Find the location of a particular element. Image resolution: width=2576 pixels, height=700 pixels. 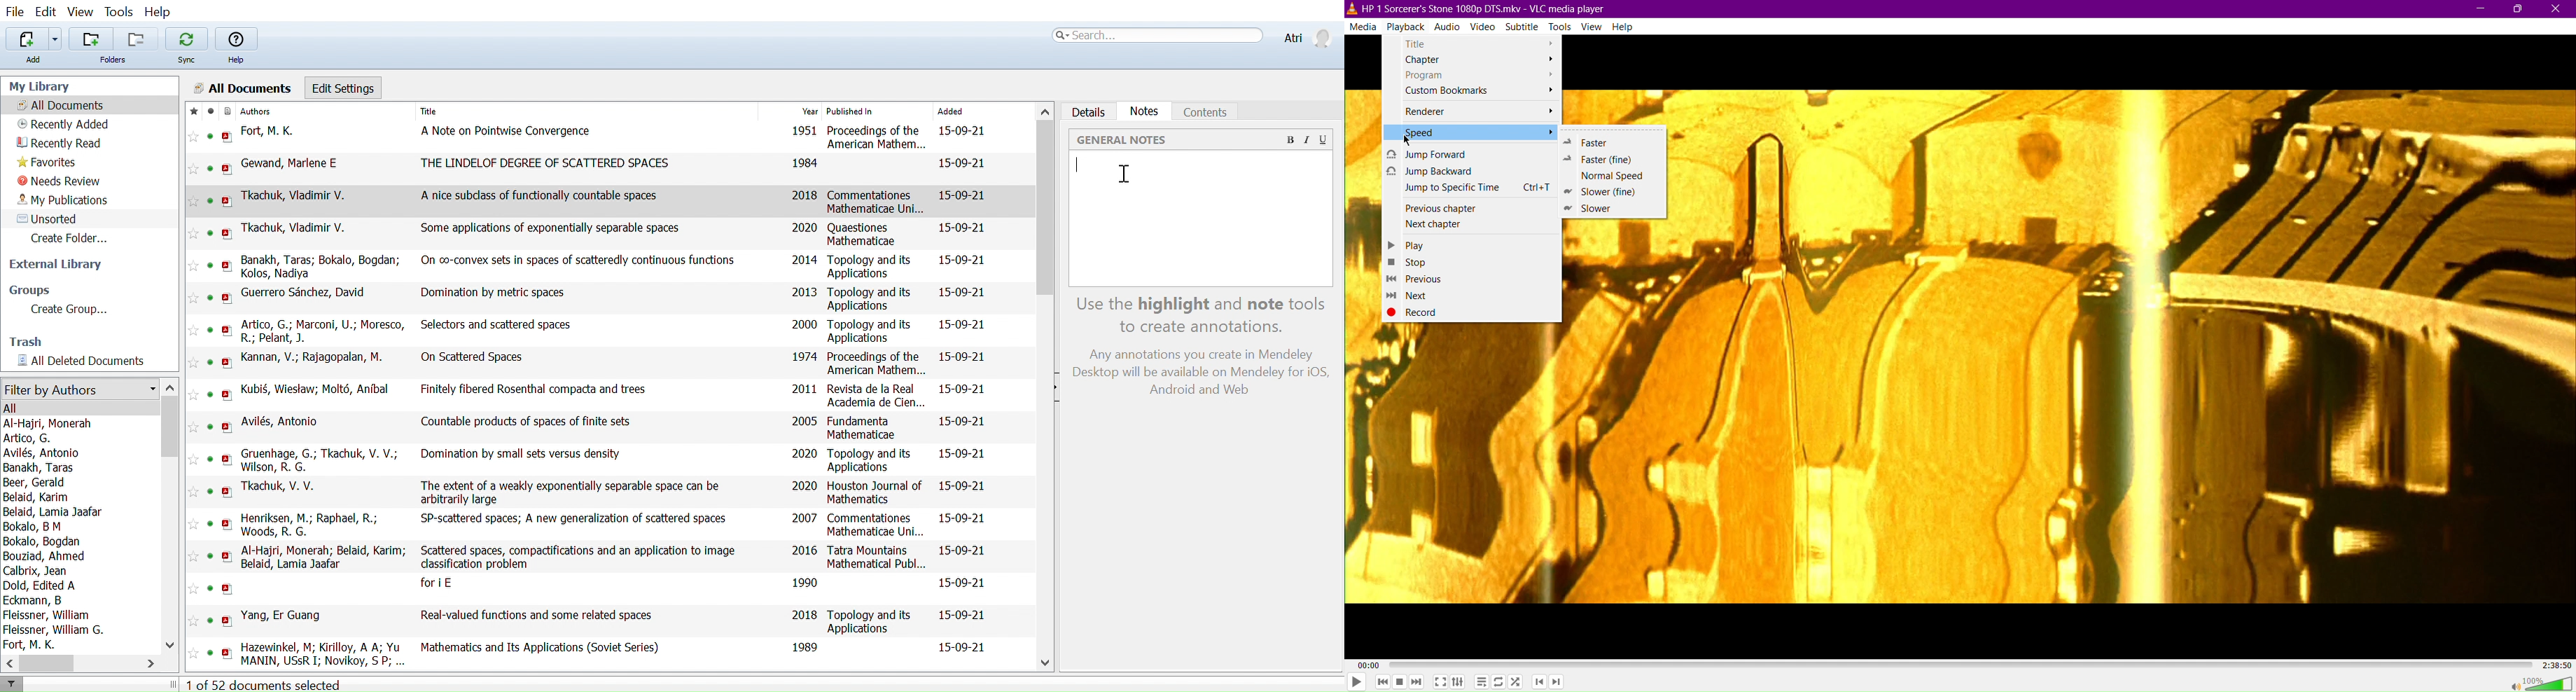

Move down in filter by authors is located at coordinates (169, 643).